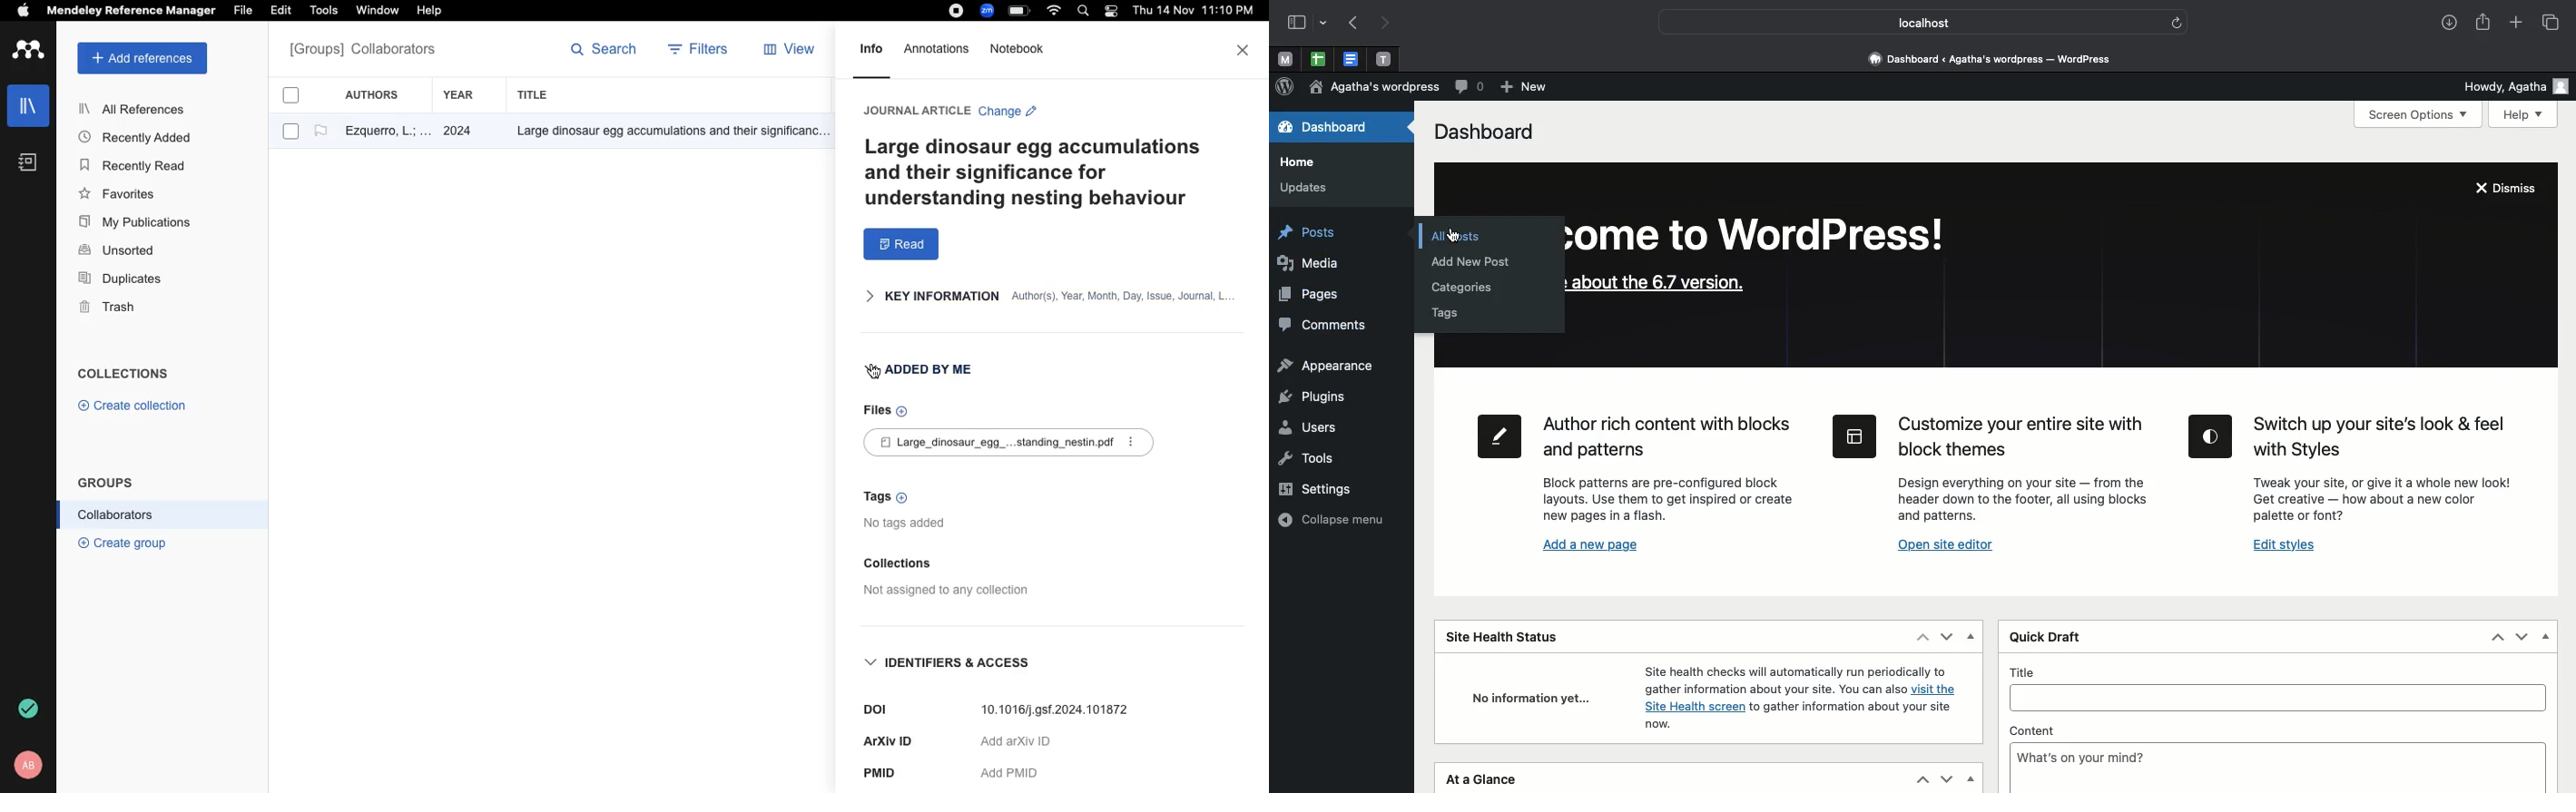 This screenshot has width=2576, height=812. What do you see at coordinates (1921, 780) in the screenshot?
I see `Up` at bounding box center [1921, 780].